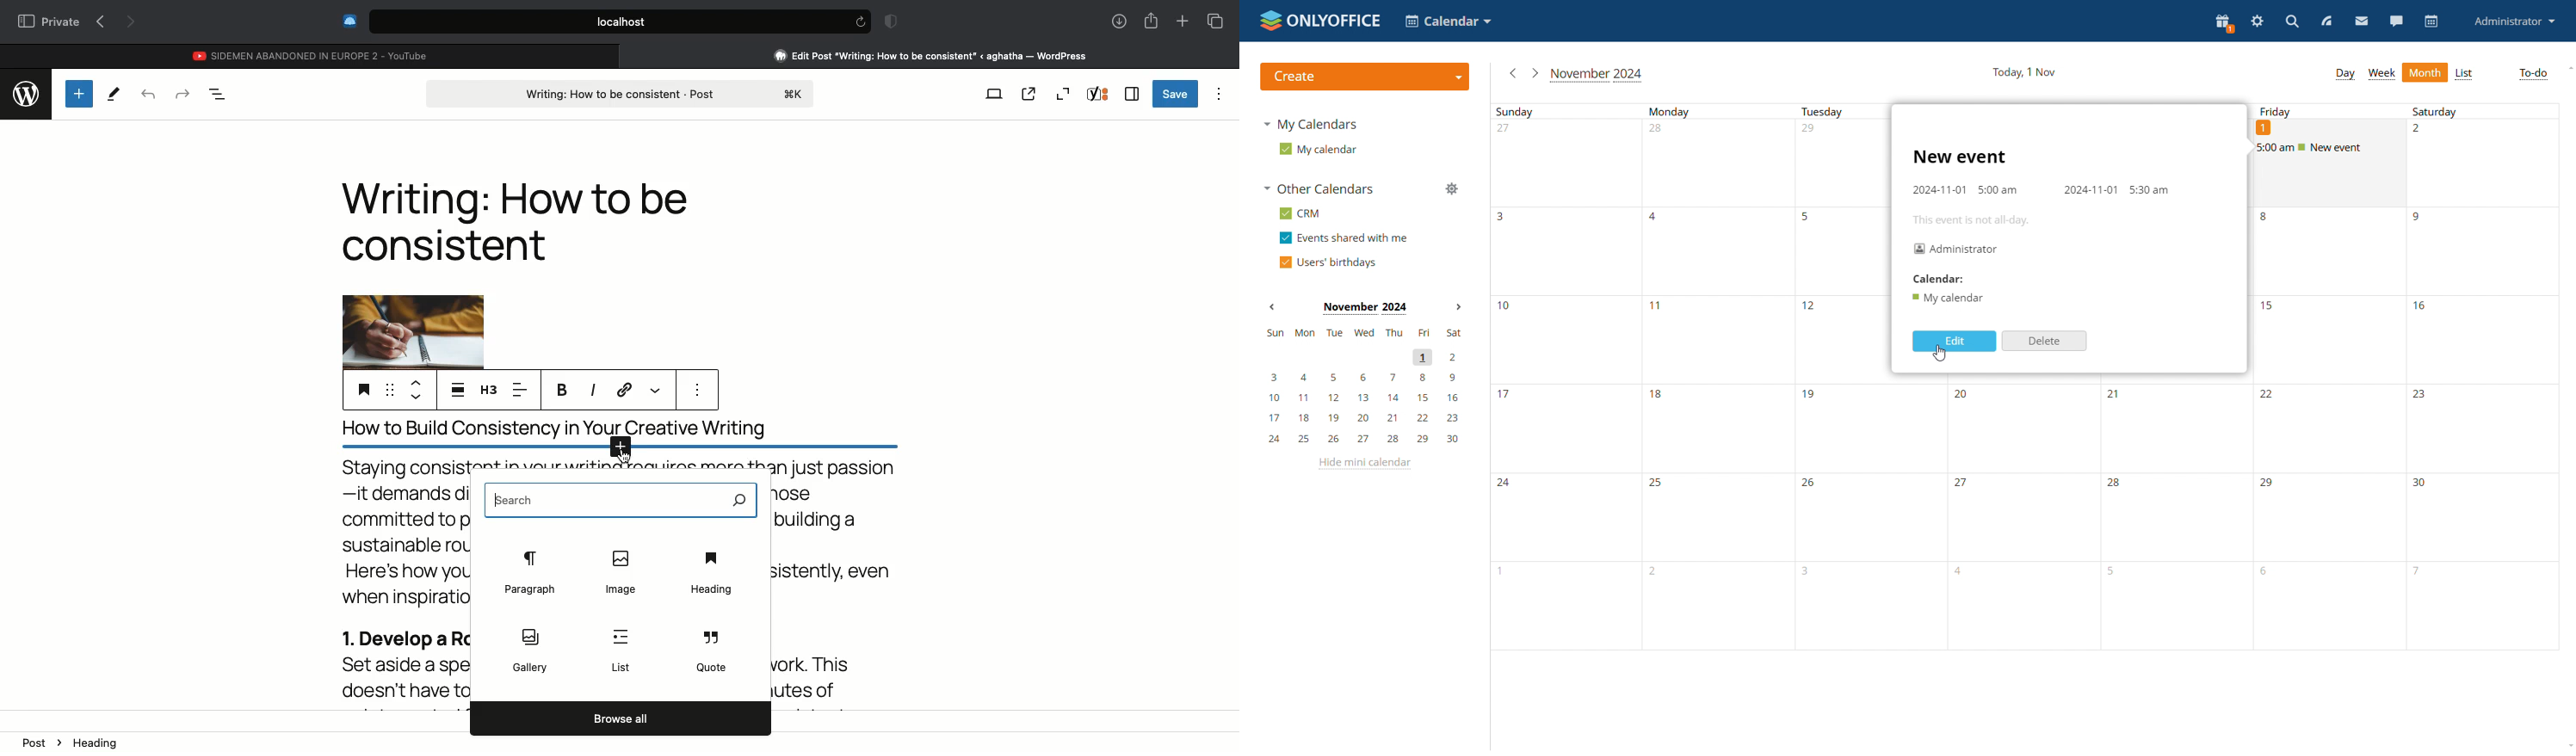  I want to click on Add new block, so click(77, 93).